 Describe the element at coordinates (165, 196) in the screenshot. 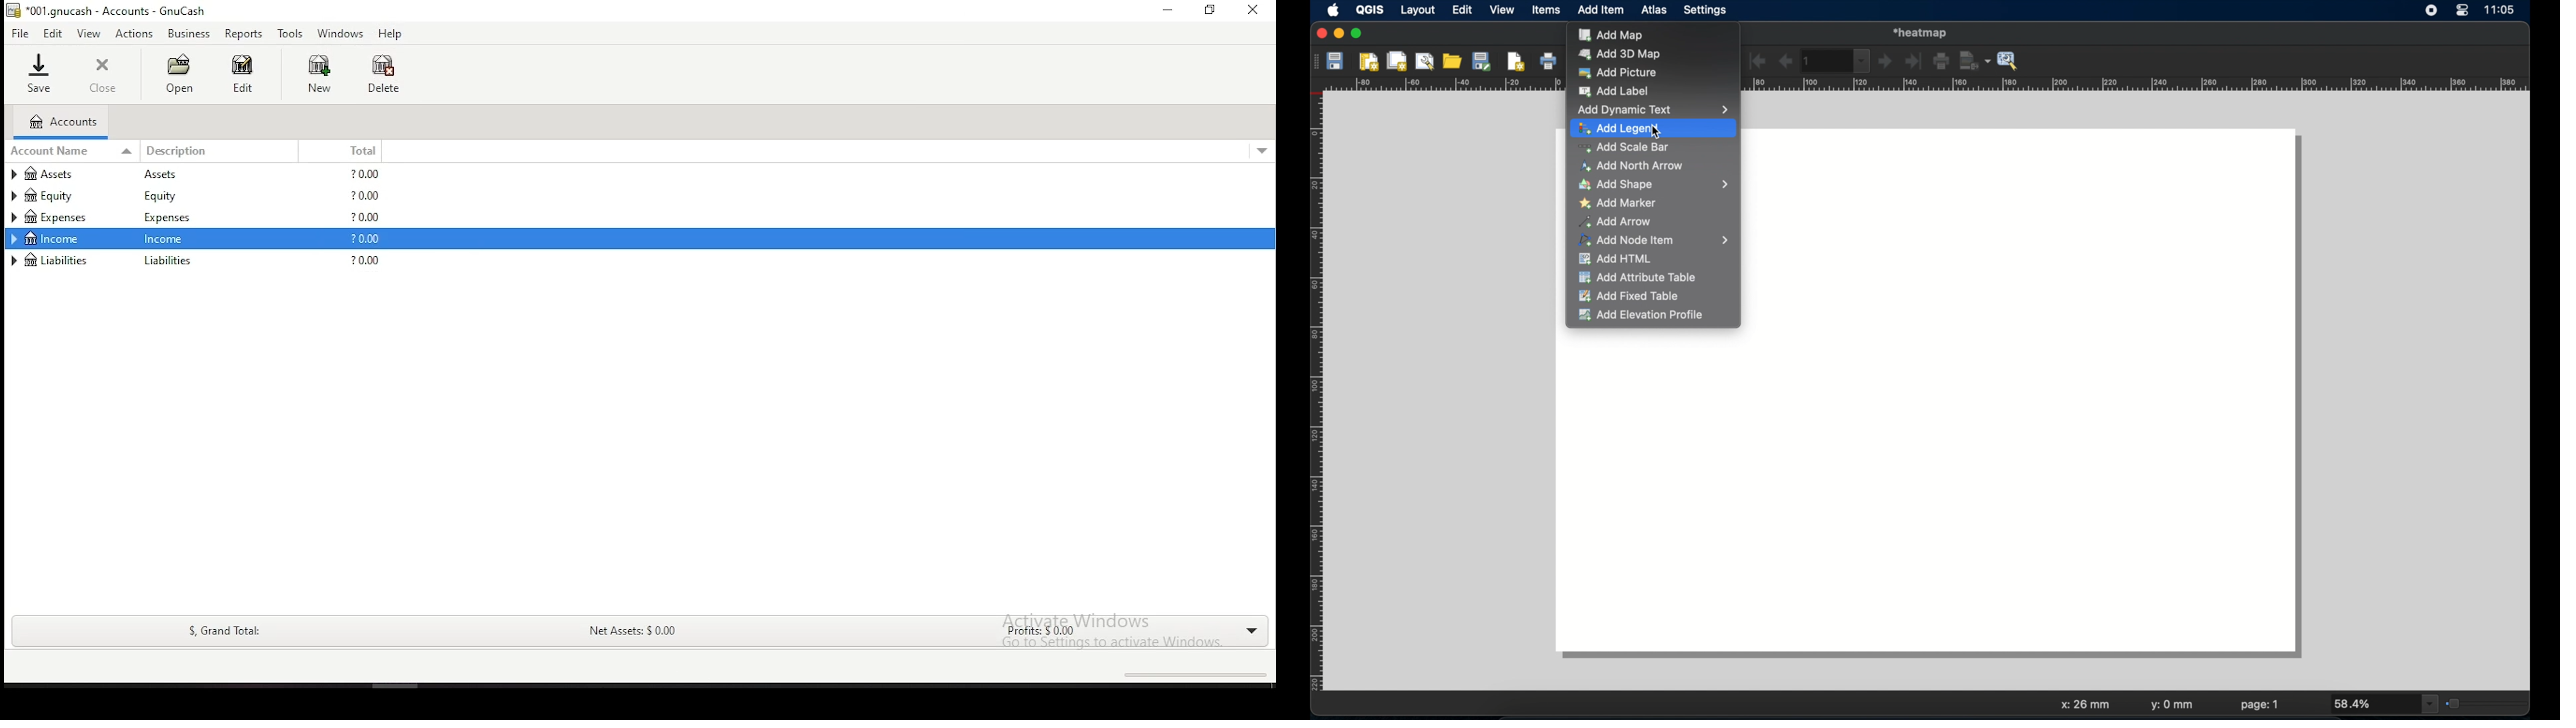

I see `equity` at that location.